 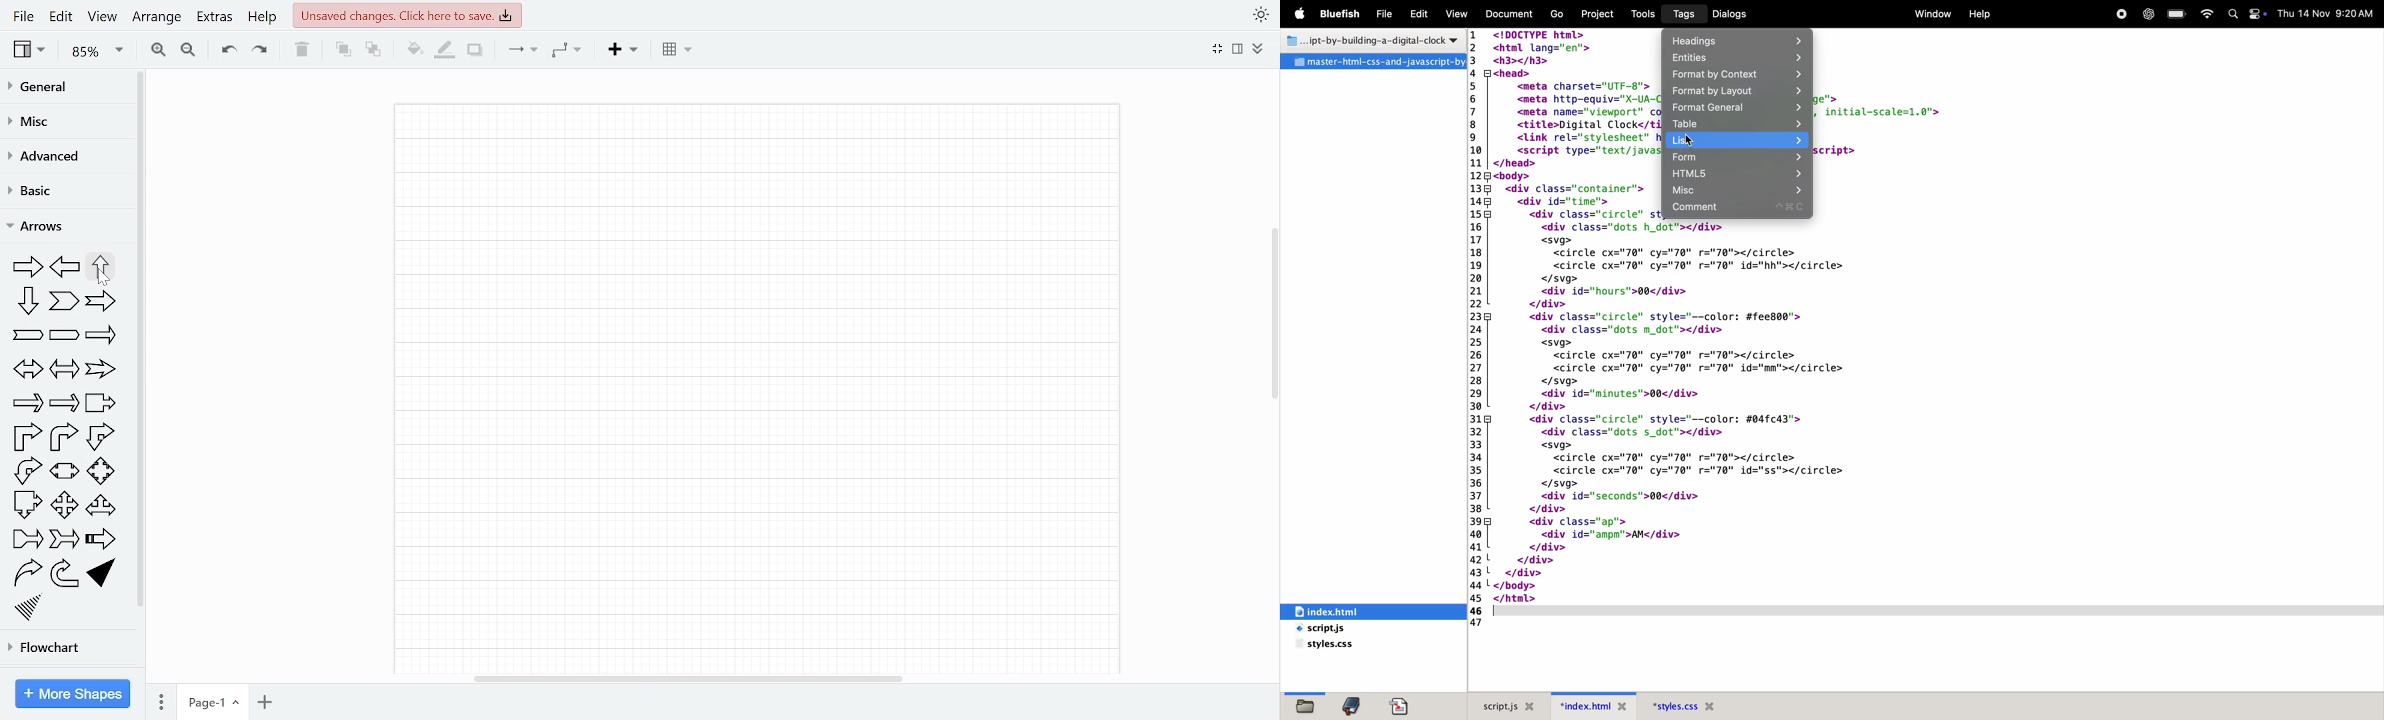 I want to click on More shapes, so click(x=73, y=694).